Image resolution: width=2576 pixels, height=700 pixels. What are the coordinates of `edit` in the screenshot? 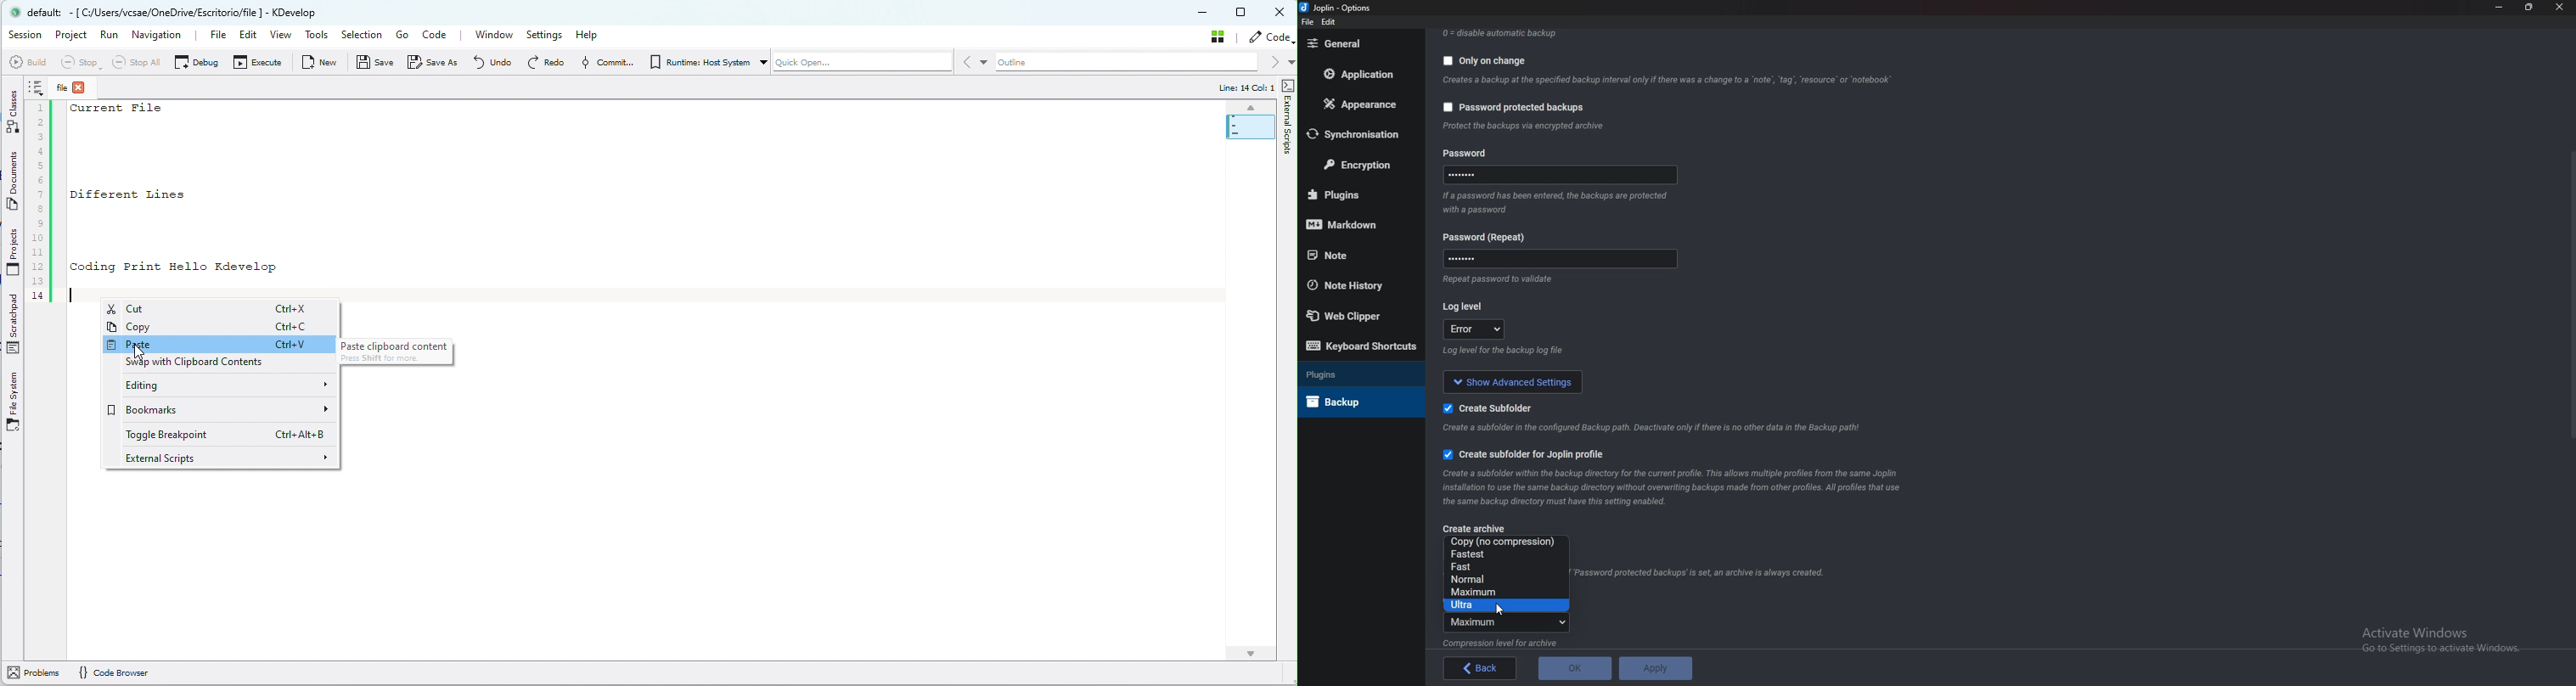 It's located at (1331, 22).